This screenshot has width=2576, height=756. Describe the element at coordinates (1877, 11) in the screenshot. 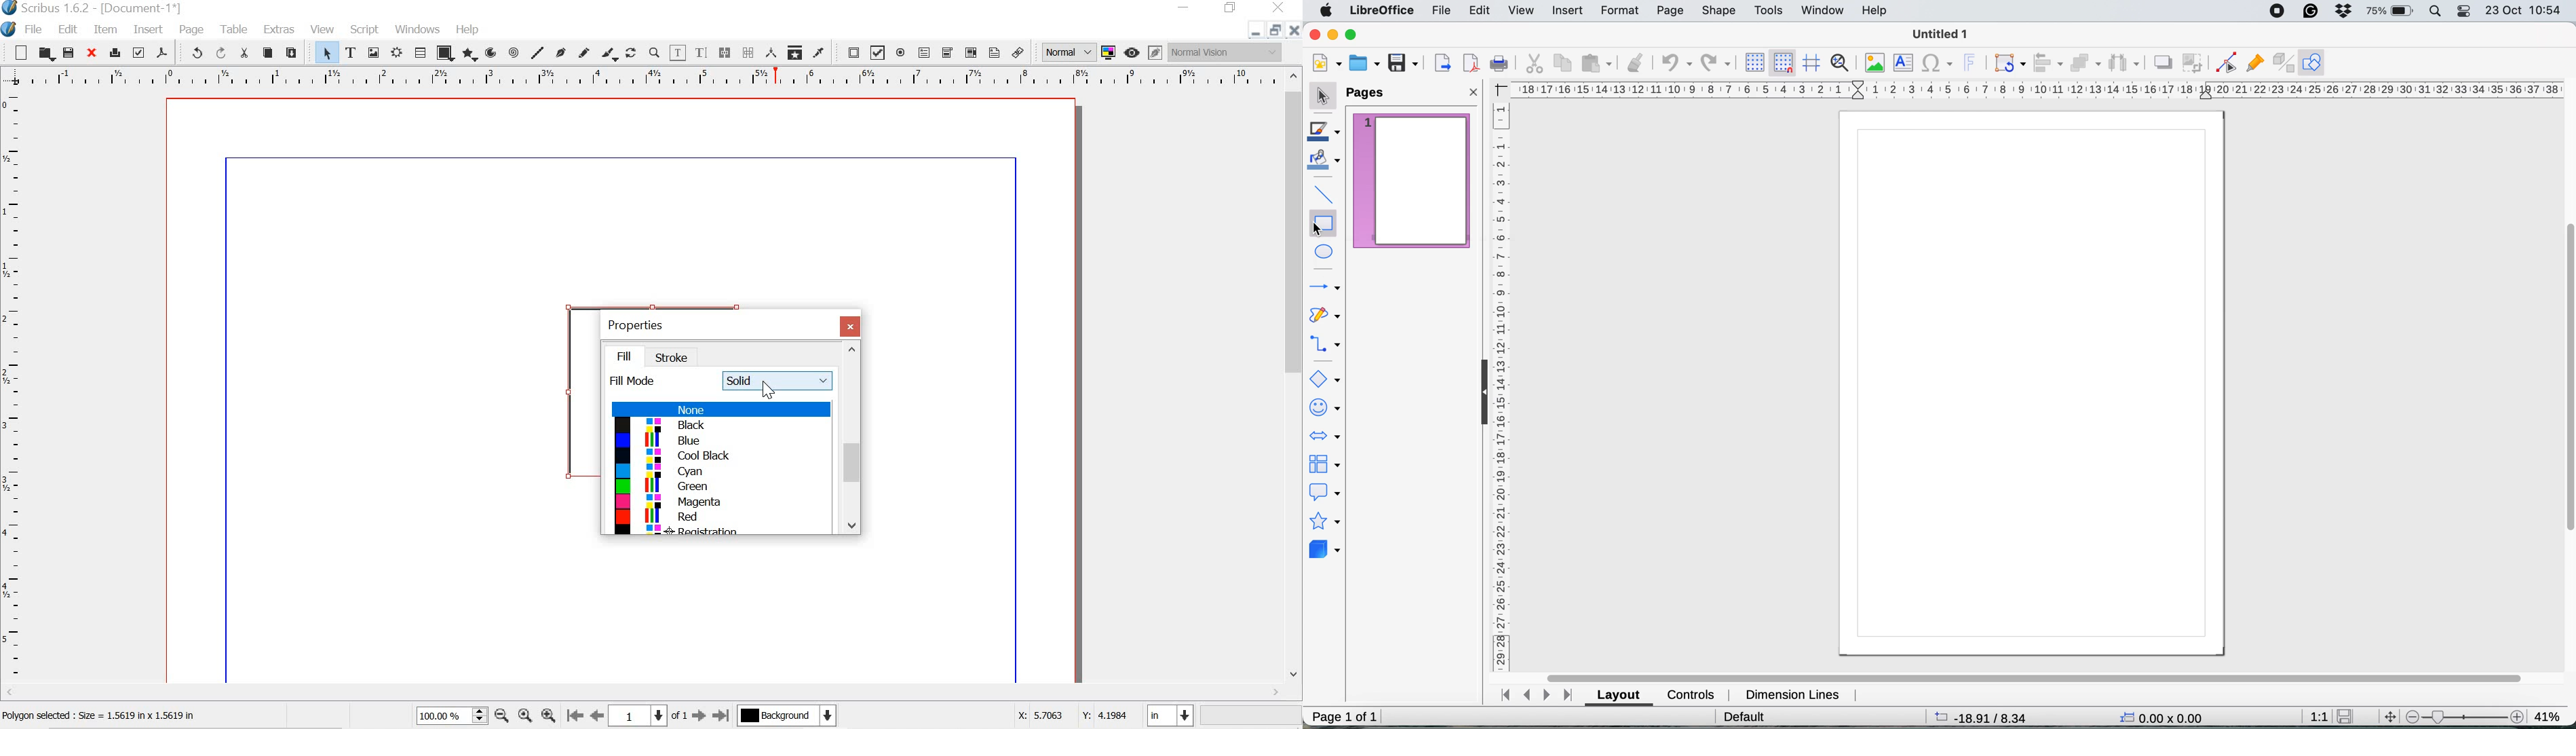

I see `help` at that location.